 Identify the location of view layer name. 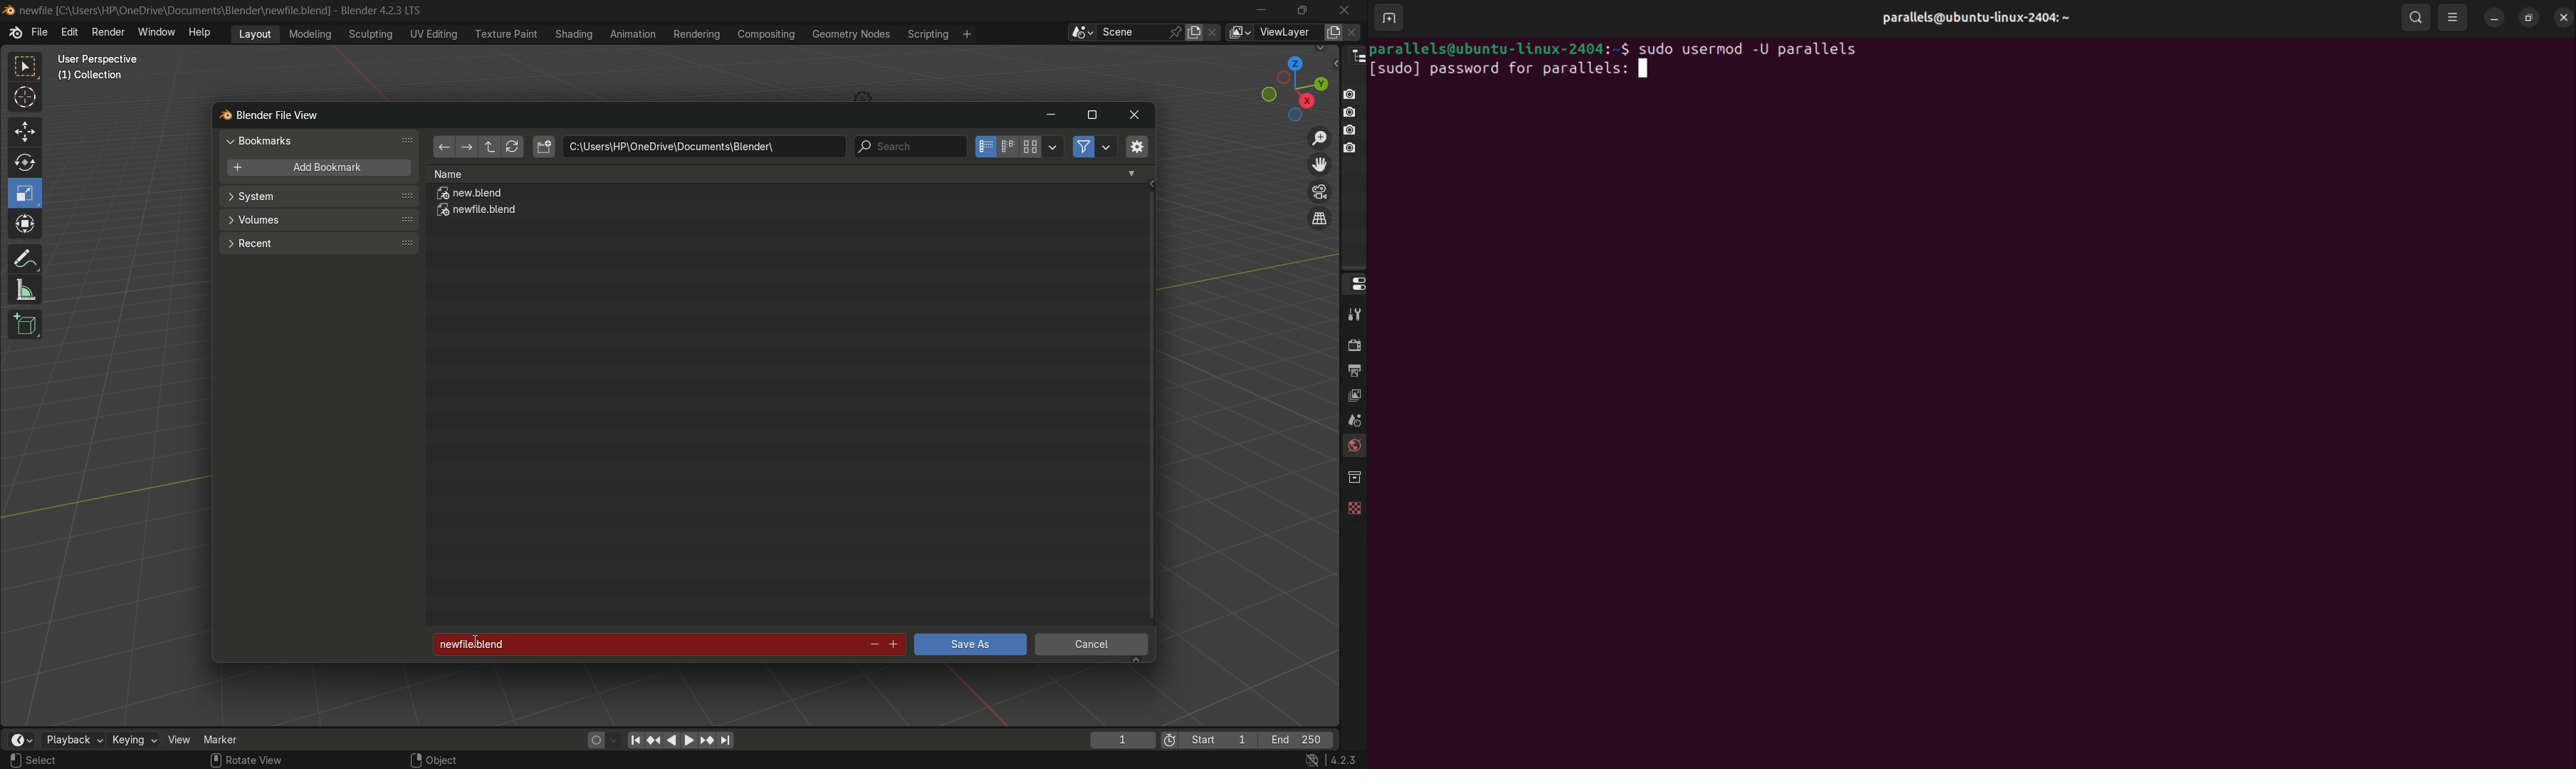
(1287, 33).